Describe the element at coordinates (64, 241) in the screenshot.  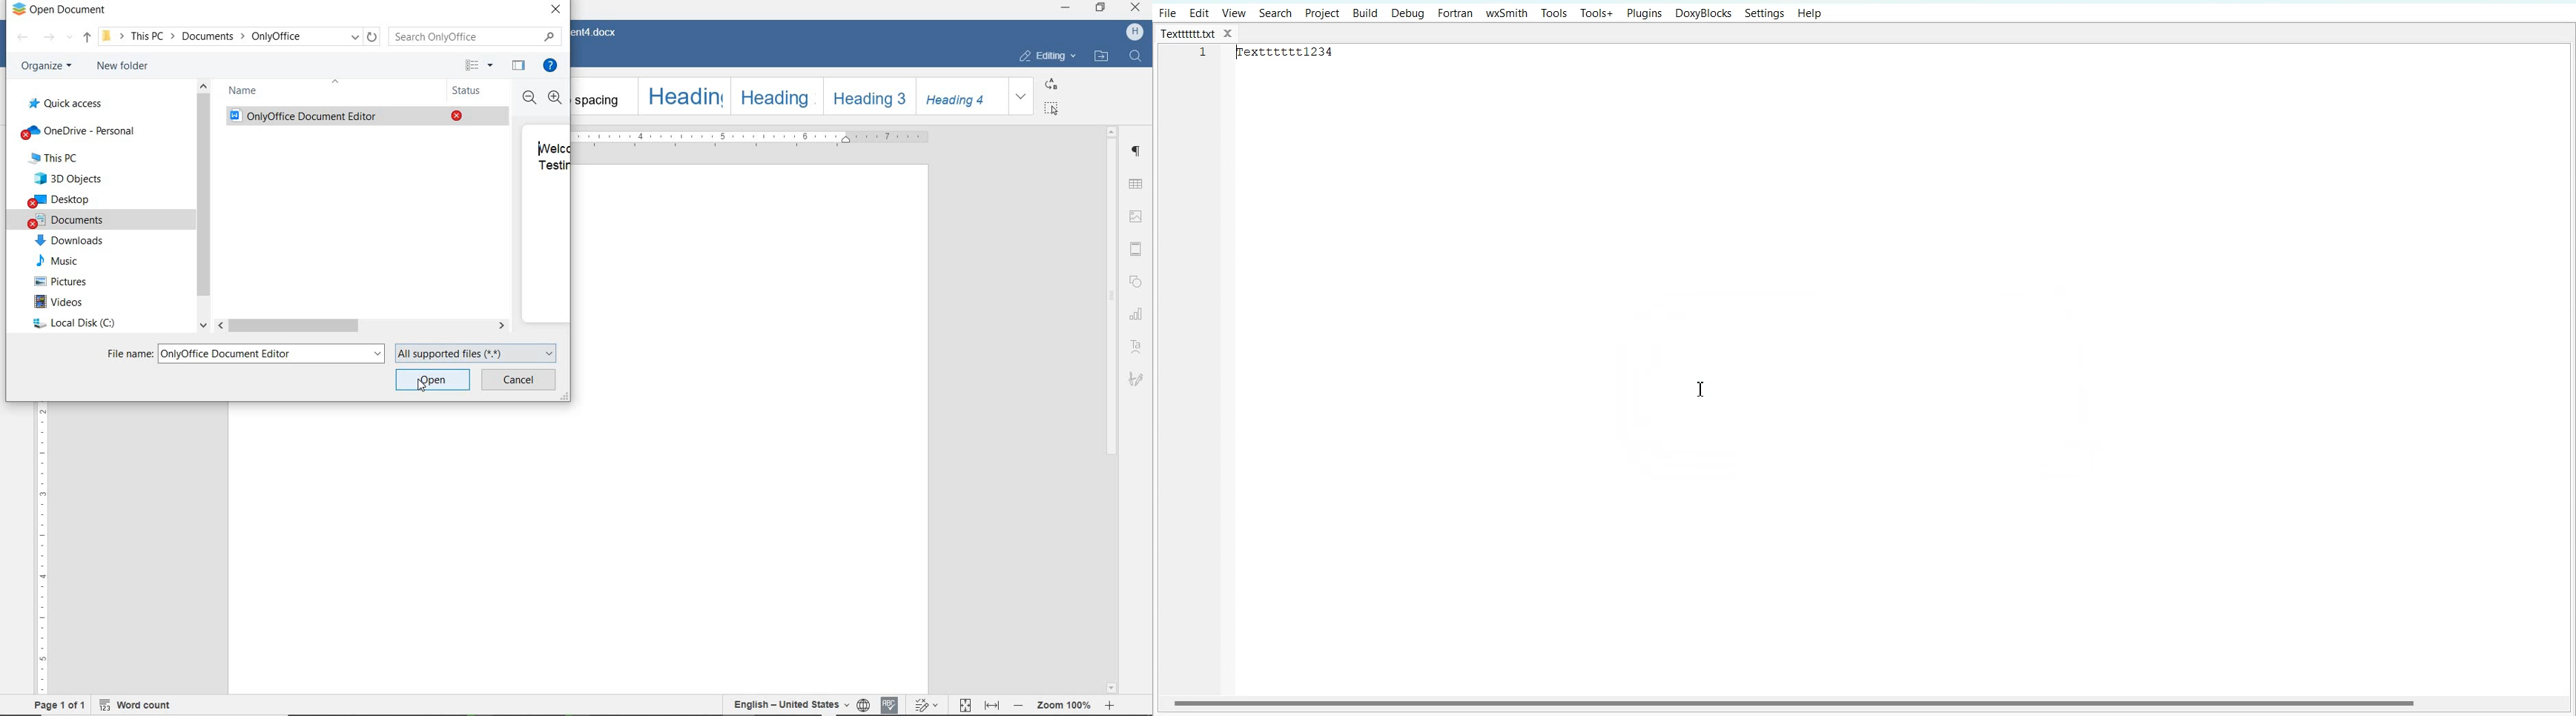
I see `downloads` at that location.